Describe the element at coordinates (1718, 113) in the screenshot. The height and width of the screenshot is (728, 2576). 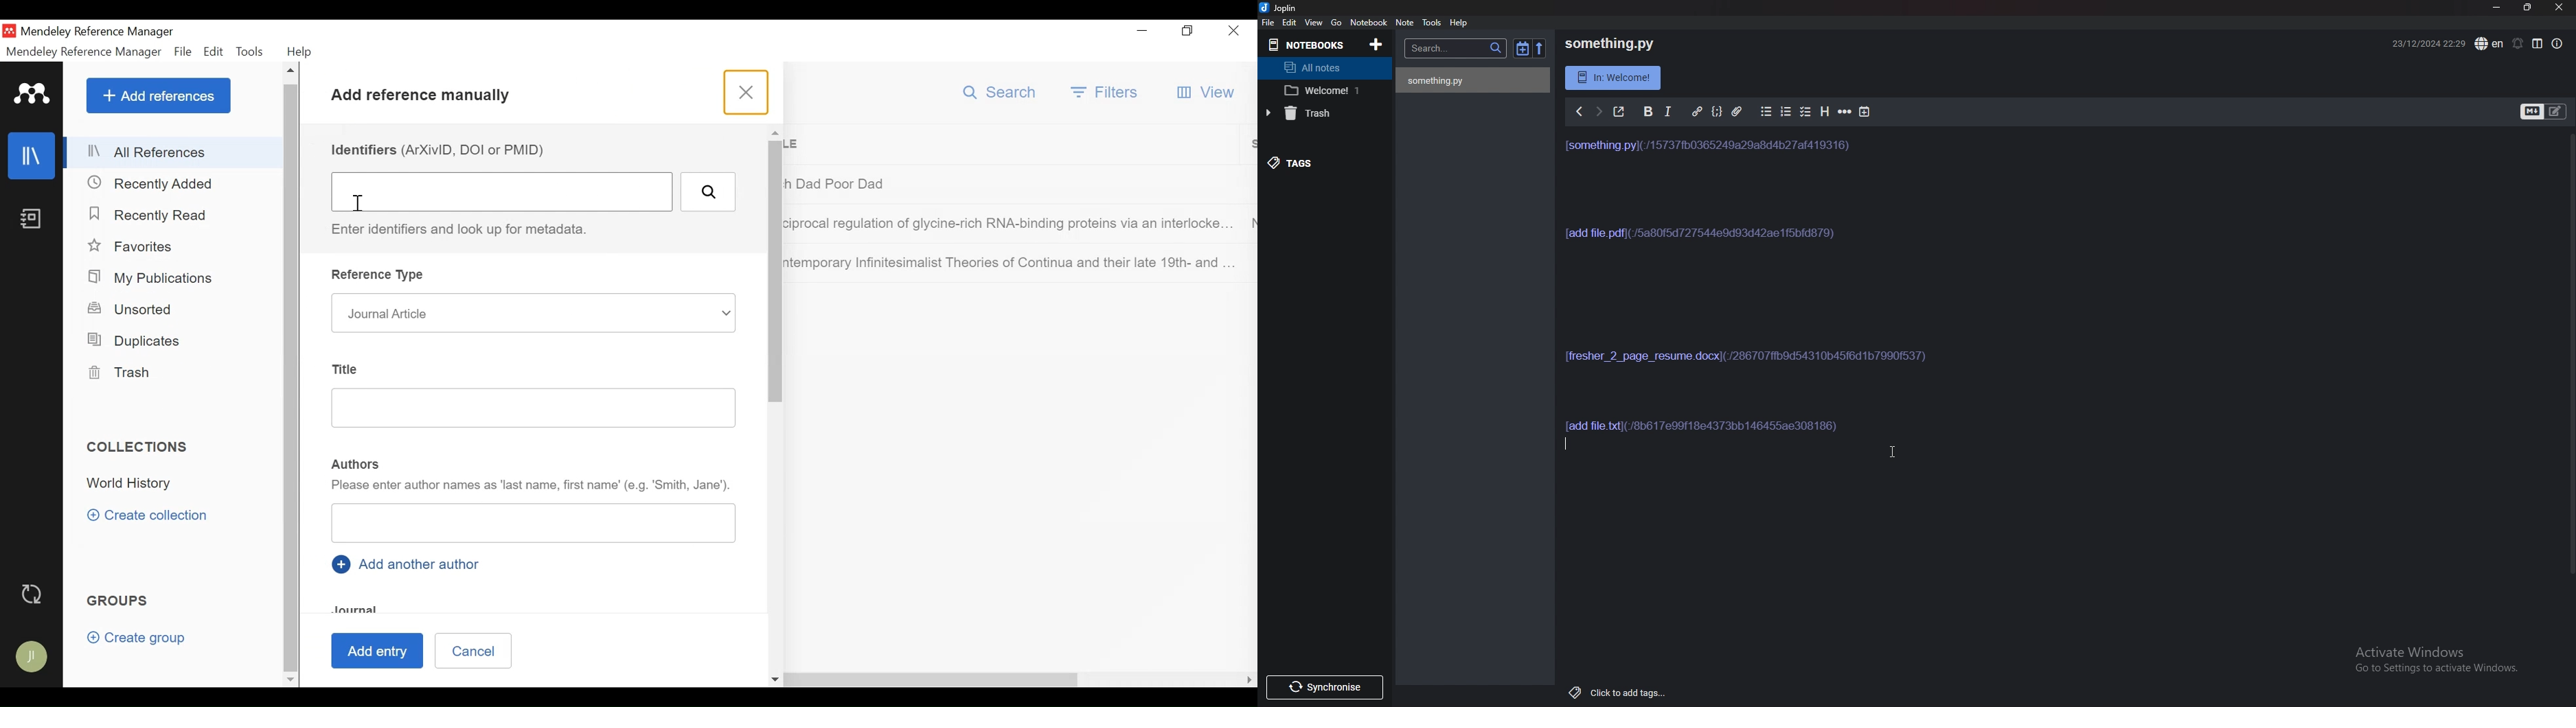
I see `Code` at that location.